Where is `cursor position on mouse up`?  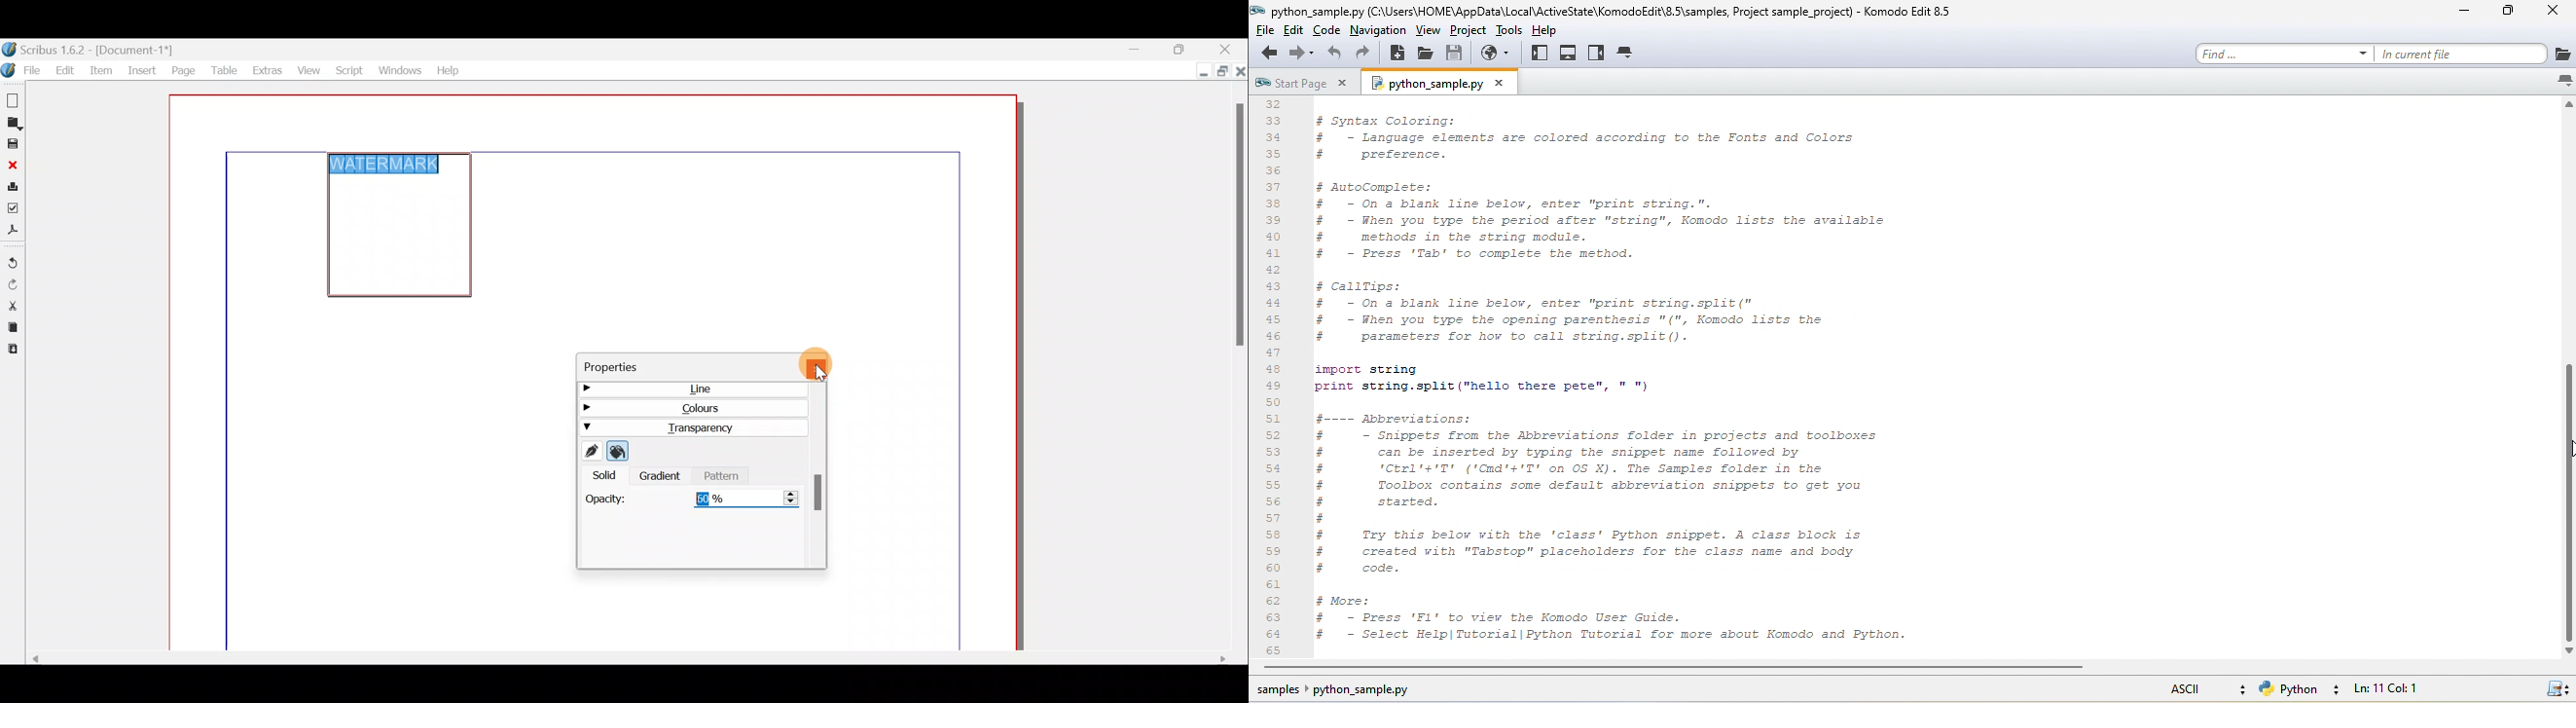 cursor position on mouse up is located at coordinates (2567, 455).